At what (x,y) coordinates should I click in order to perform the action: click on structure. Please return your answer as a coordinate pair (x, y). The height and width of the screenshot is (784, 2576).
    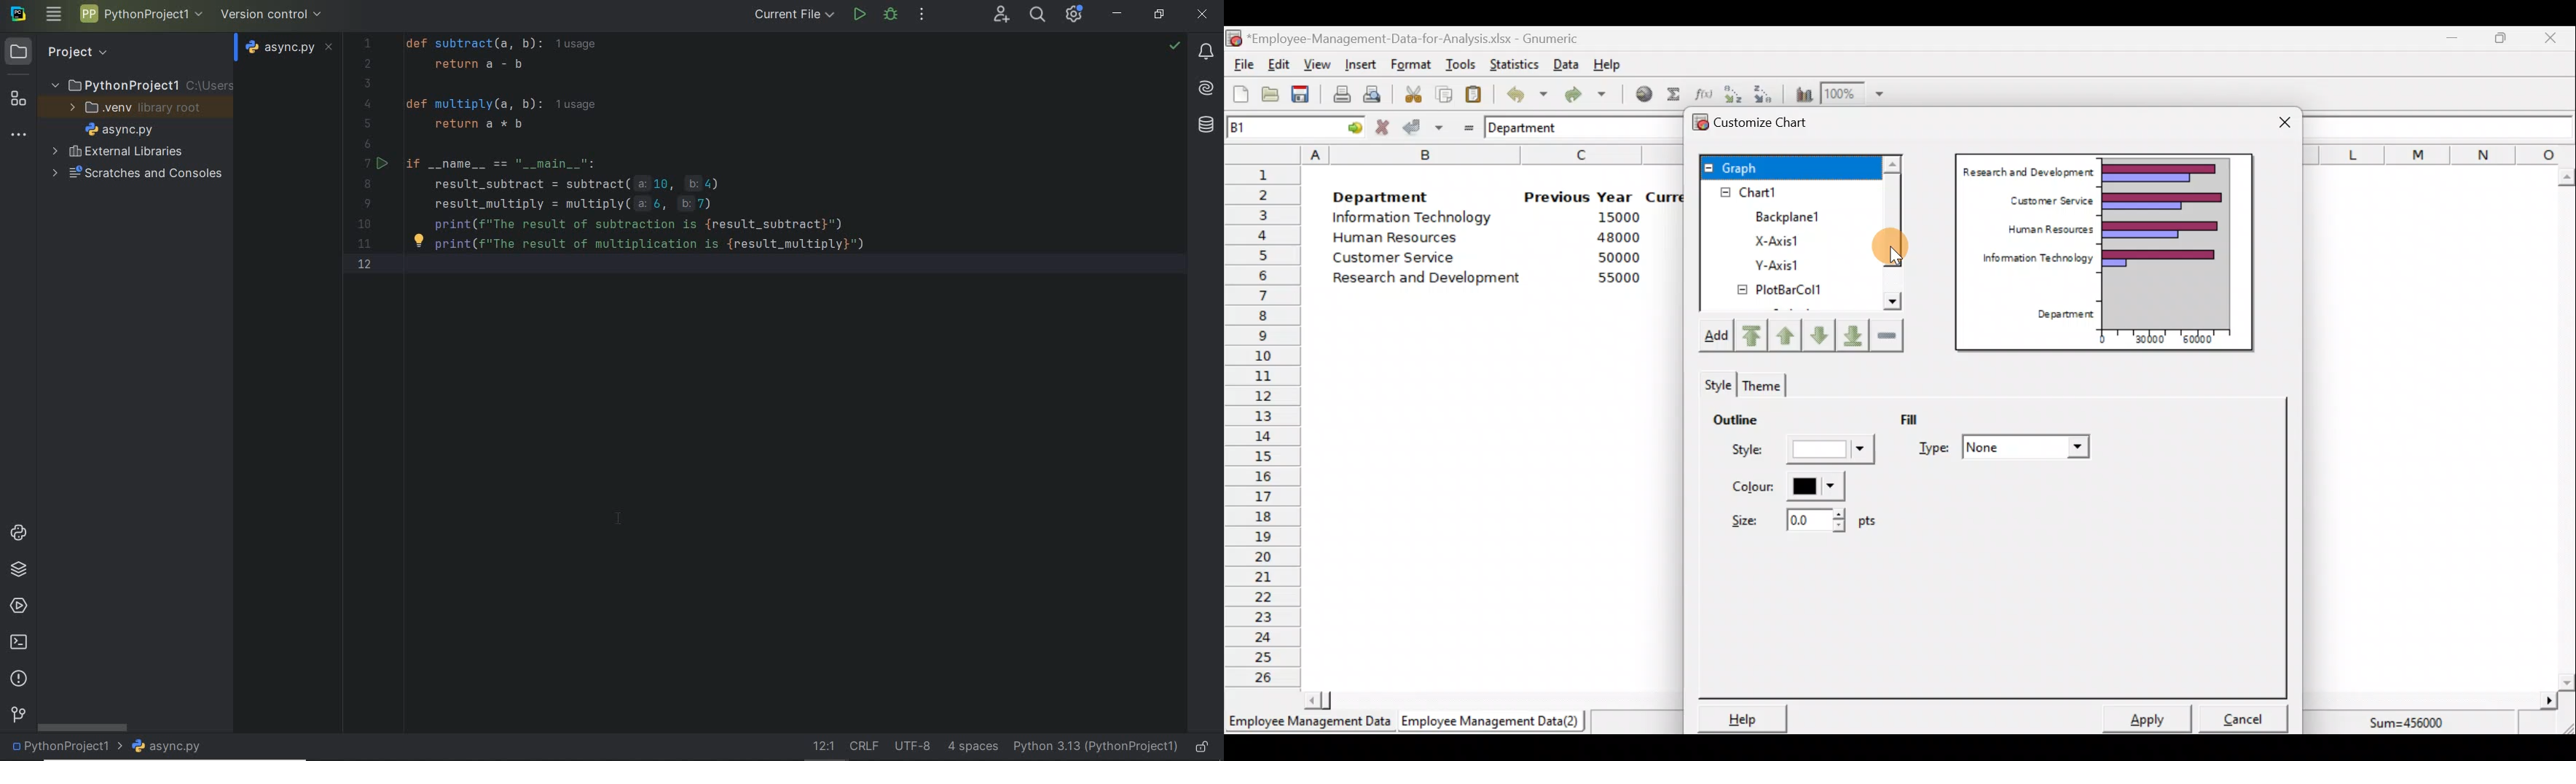
    Looking at the image, I should click on (16, 97).